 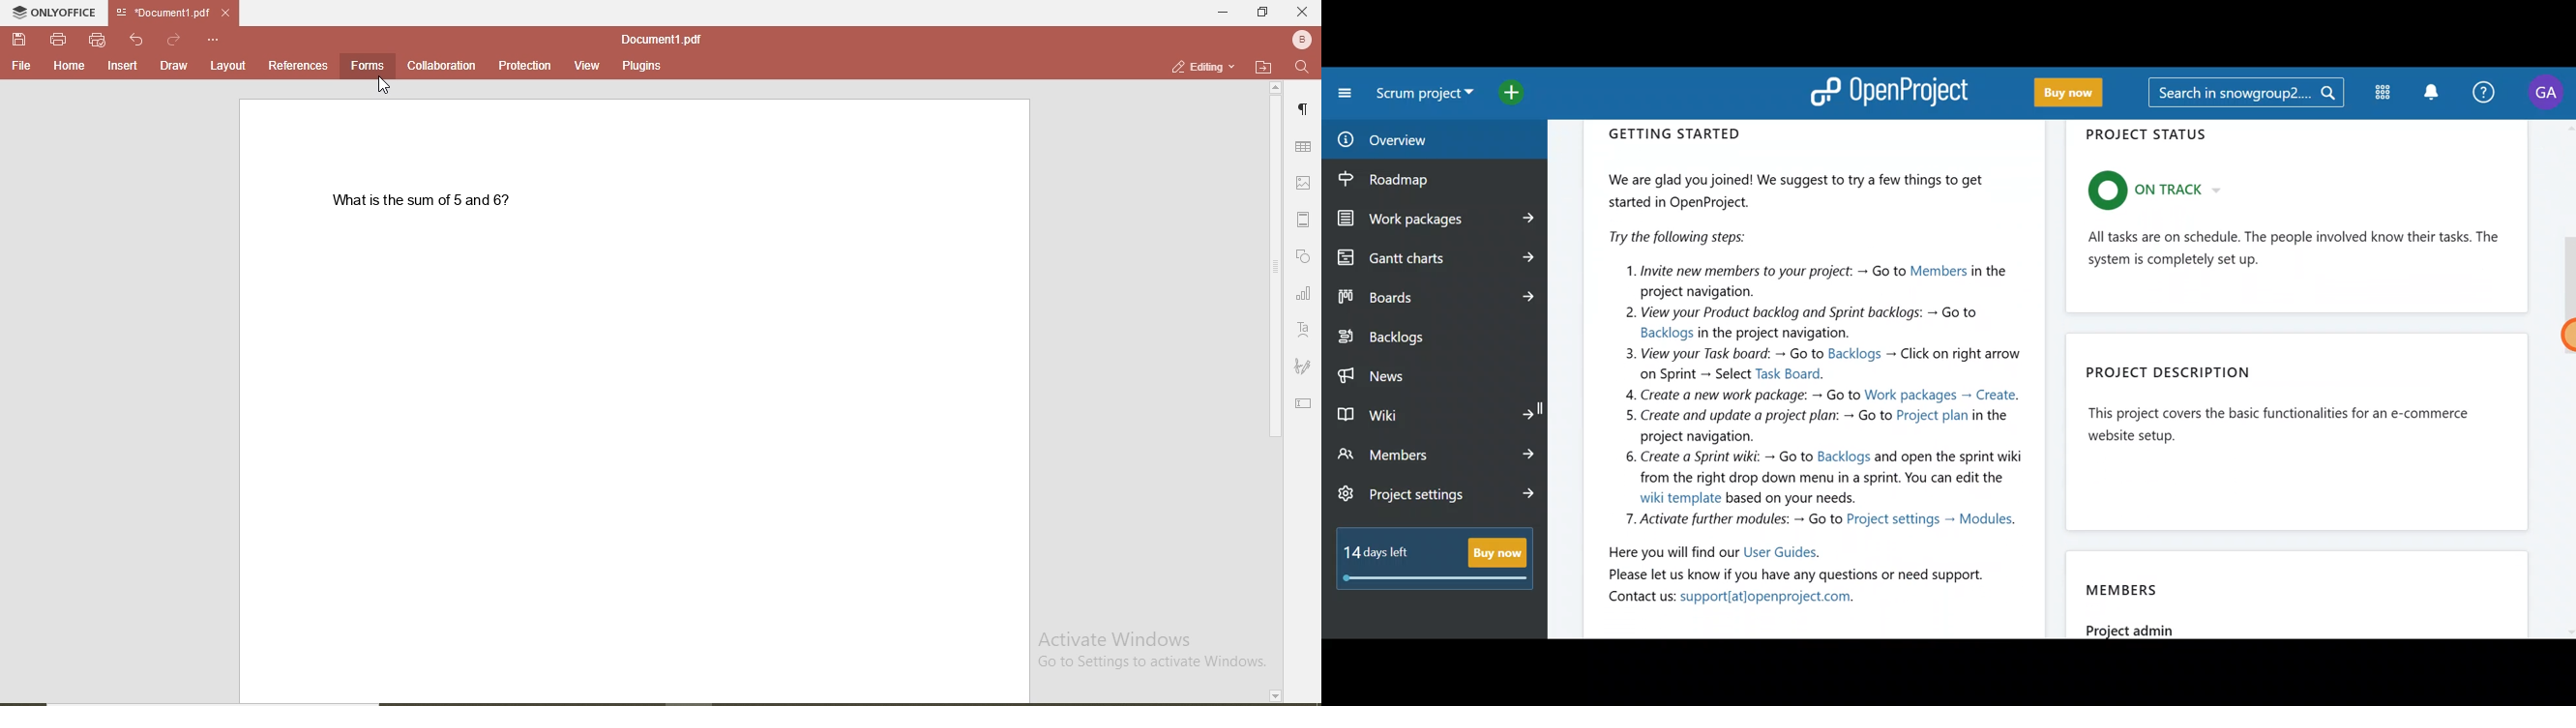 What do you see at coordinates (56, 39) in the screenshot?
I see `print` at bounding box center [56, 39].